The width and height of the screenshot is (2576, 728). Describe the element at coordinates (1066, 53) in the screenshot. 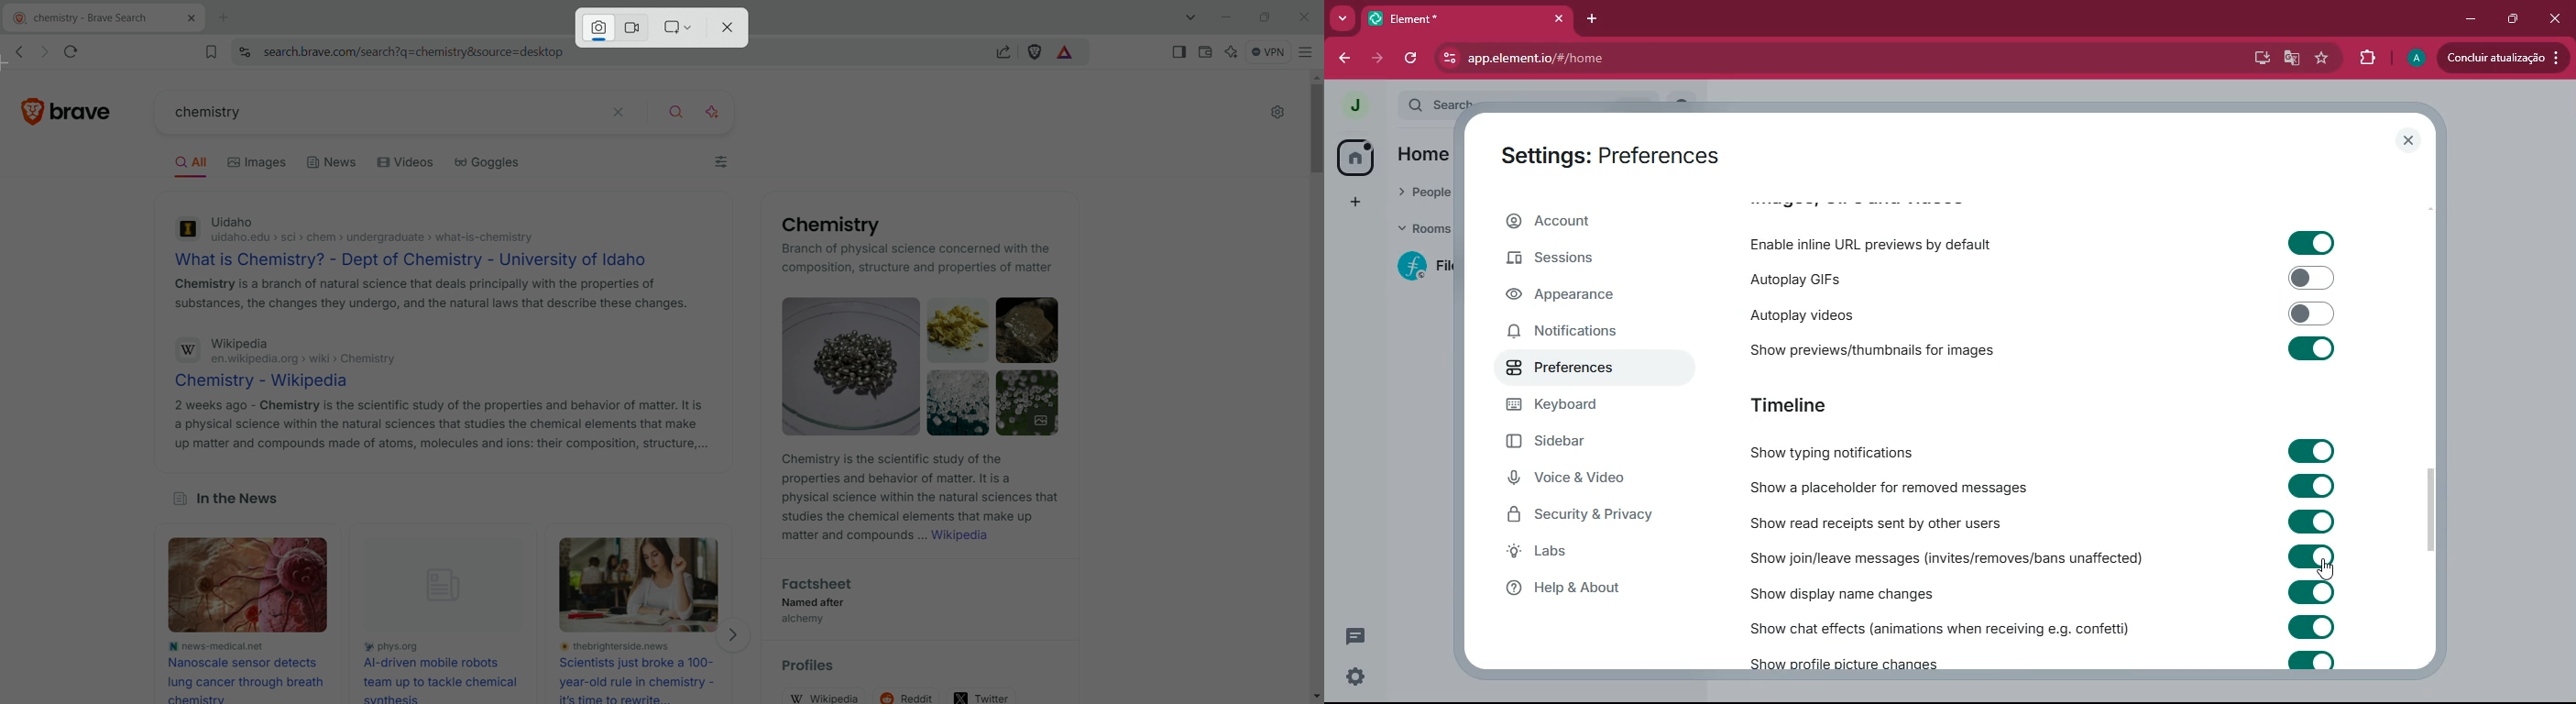

I see `brave rewards` at that location.